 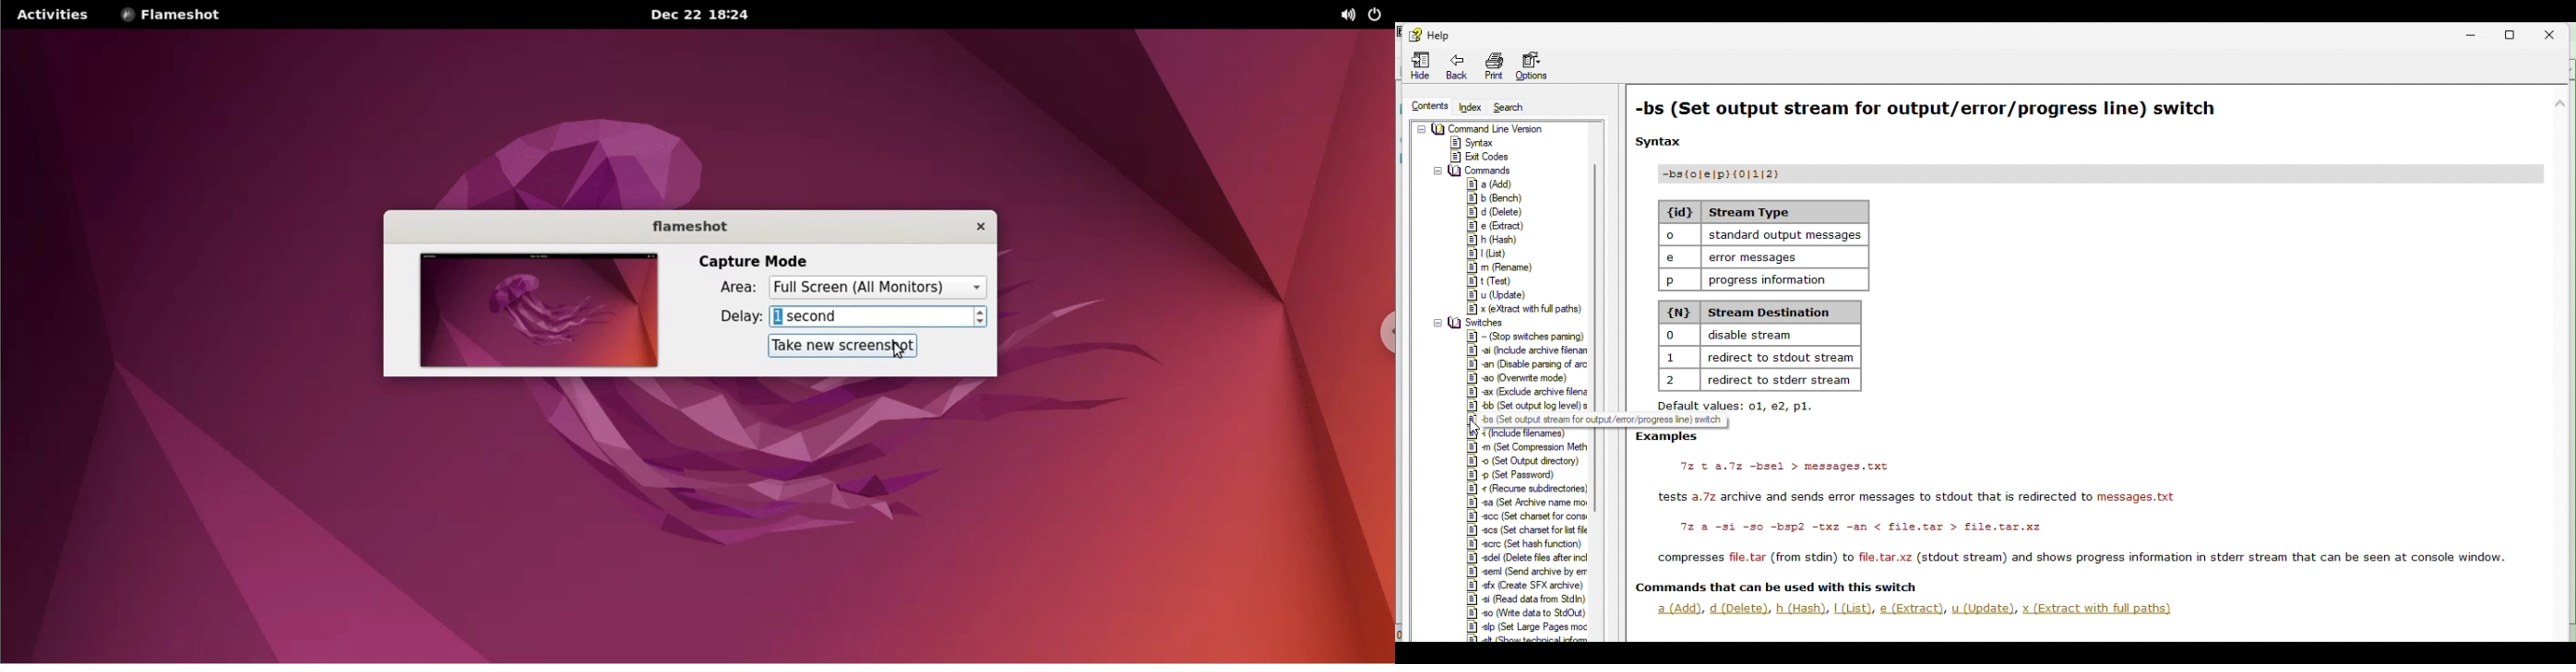 I want to click on tooltip, so click(x=1553, y=421).